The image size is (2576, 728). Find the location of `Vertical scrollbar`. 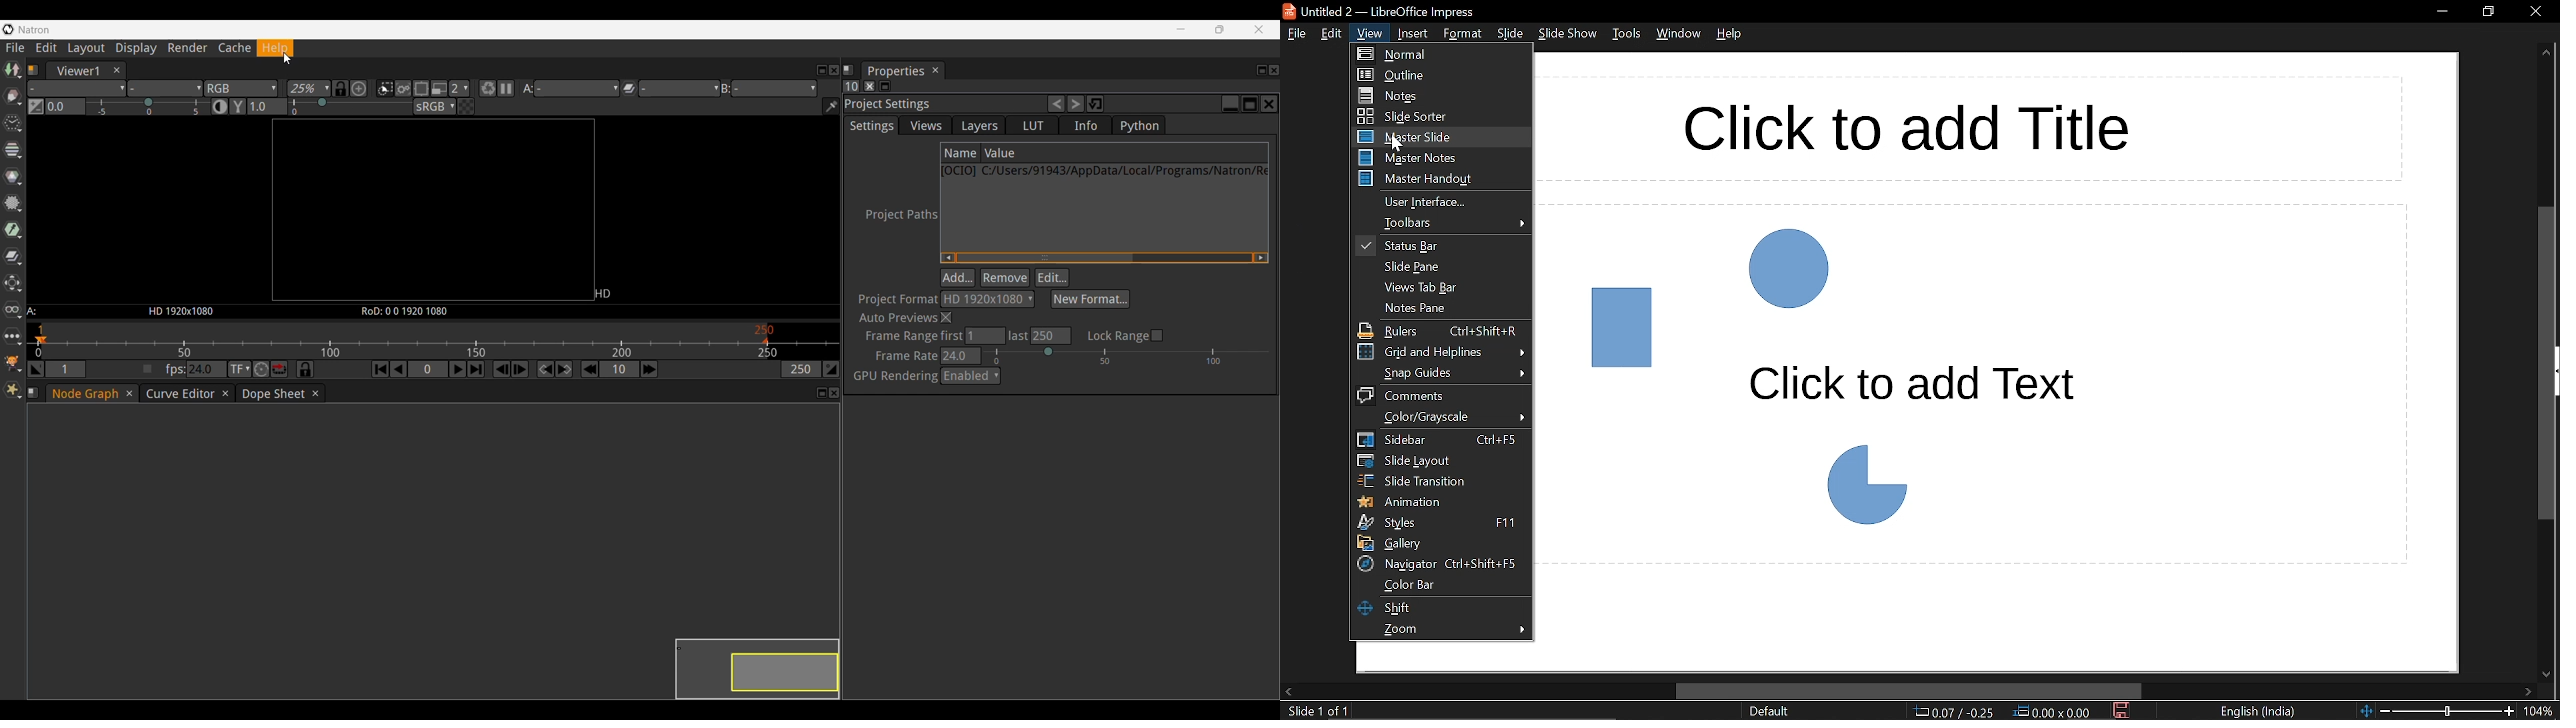

Vertical scrollbar is located at coordinates (2546, 365).